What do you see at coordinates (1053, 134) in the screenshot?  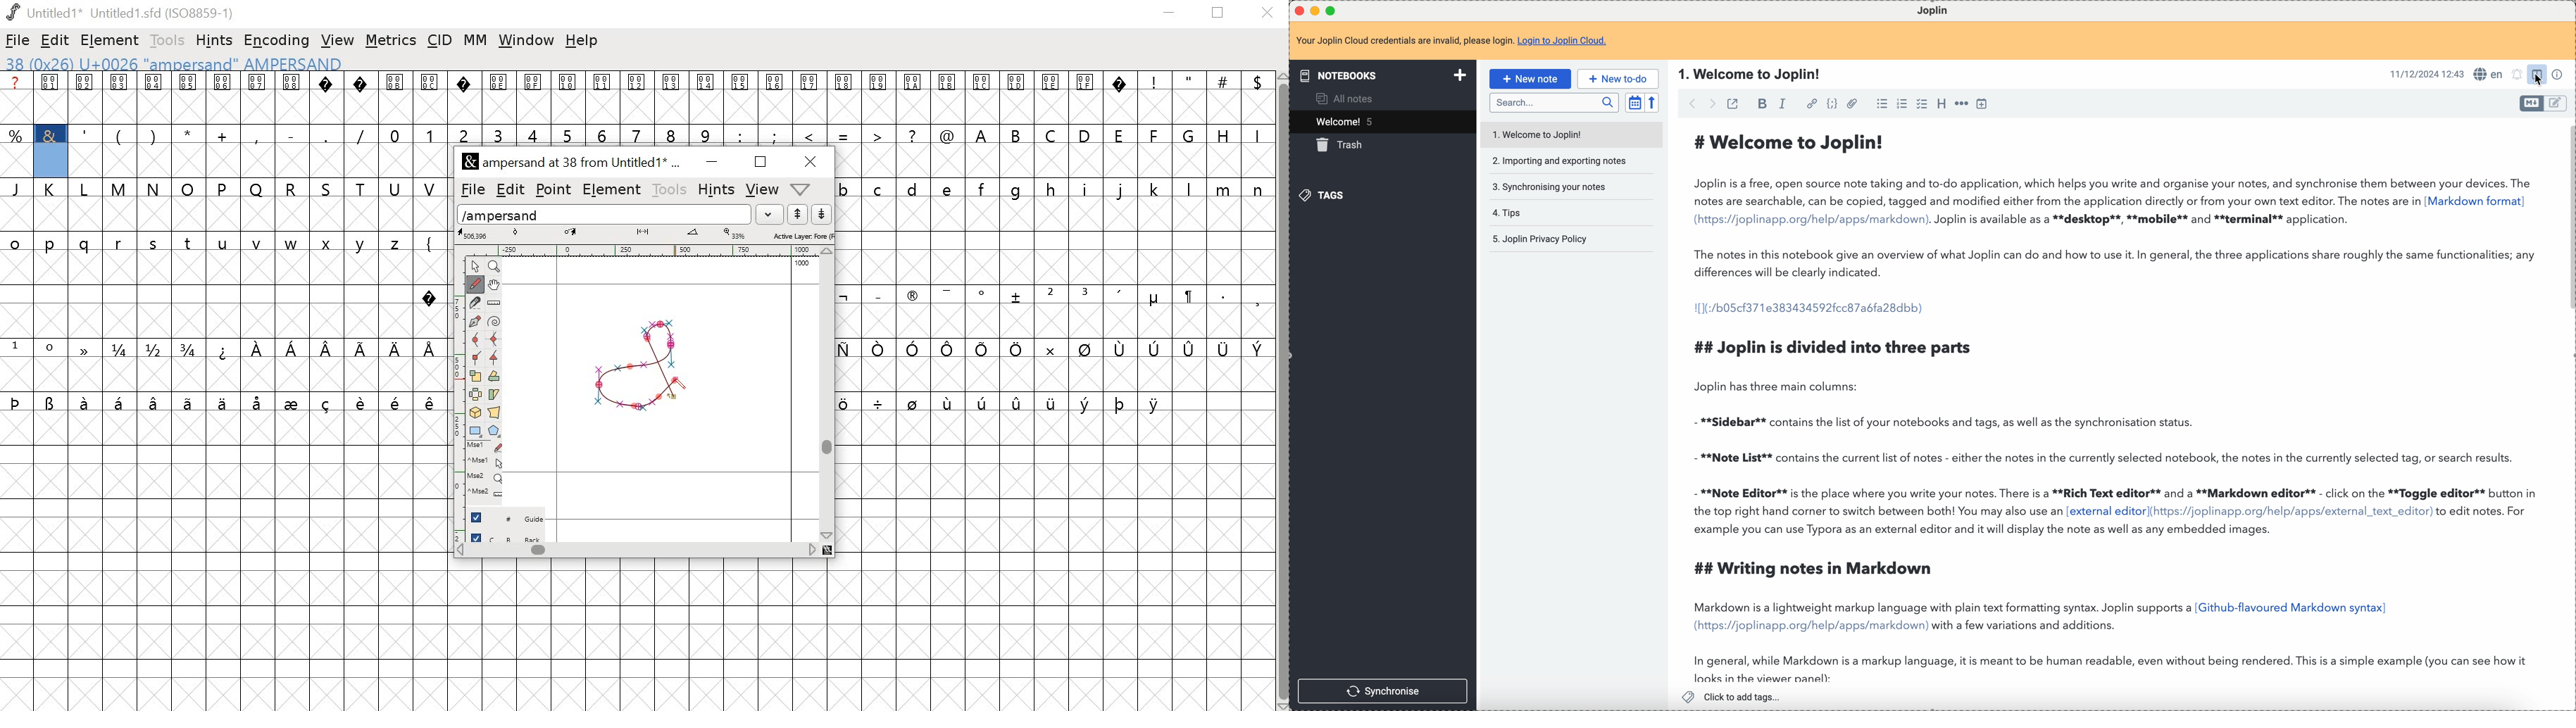 I see `C` at bounding box center [1053, 134].